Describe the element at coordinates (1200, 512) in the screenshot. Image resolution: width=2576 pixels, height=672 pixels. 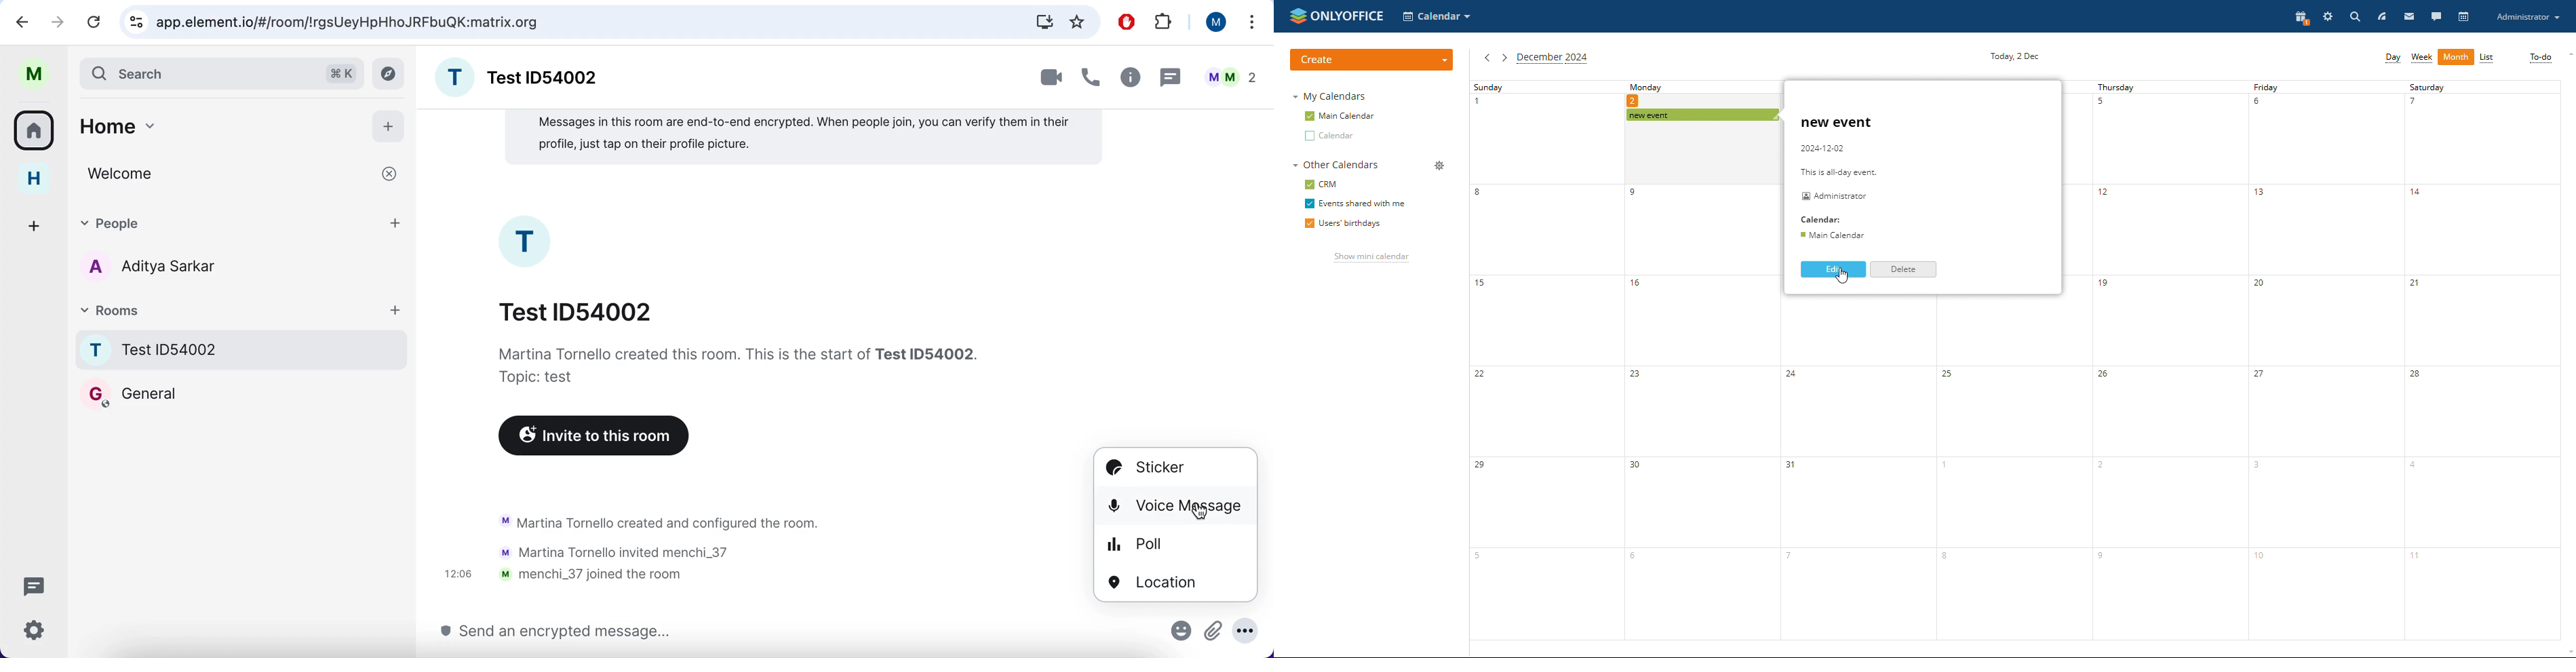
I see `cursor` at that location.